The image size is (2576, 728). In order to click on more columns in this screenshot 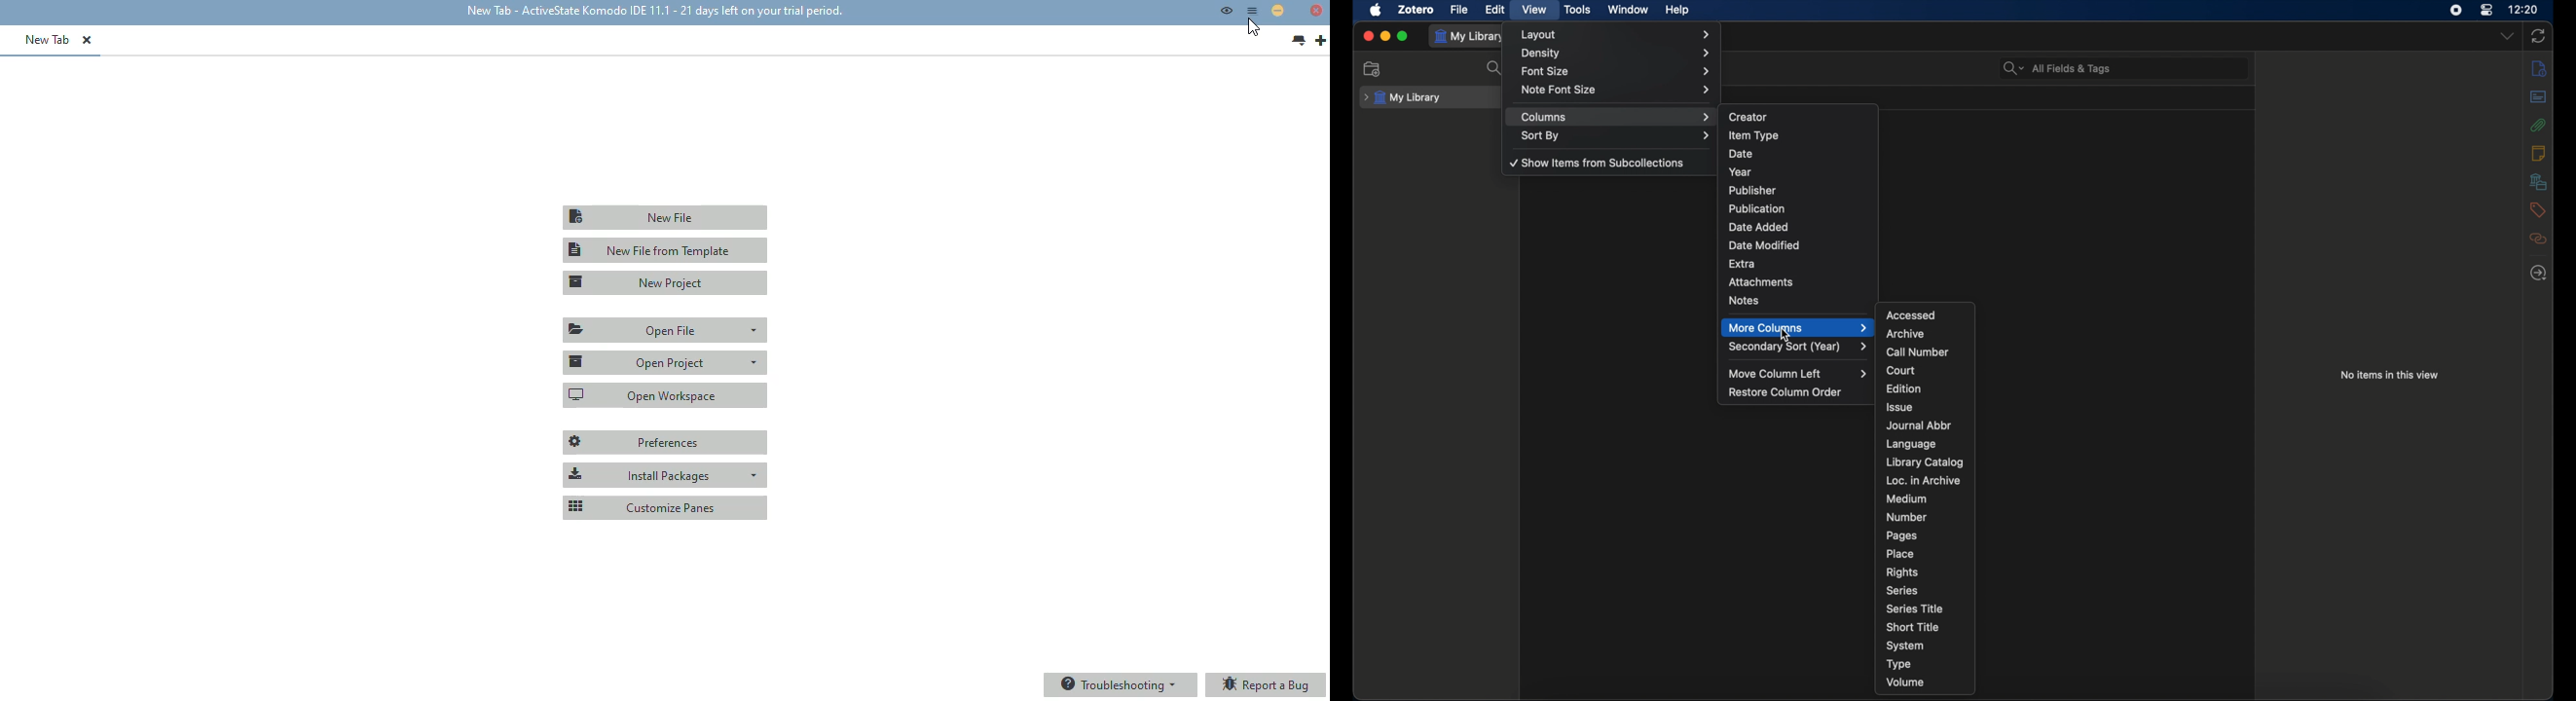, I will do `click(1798, 327)`.